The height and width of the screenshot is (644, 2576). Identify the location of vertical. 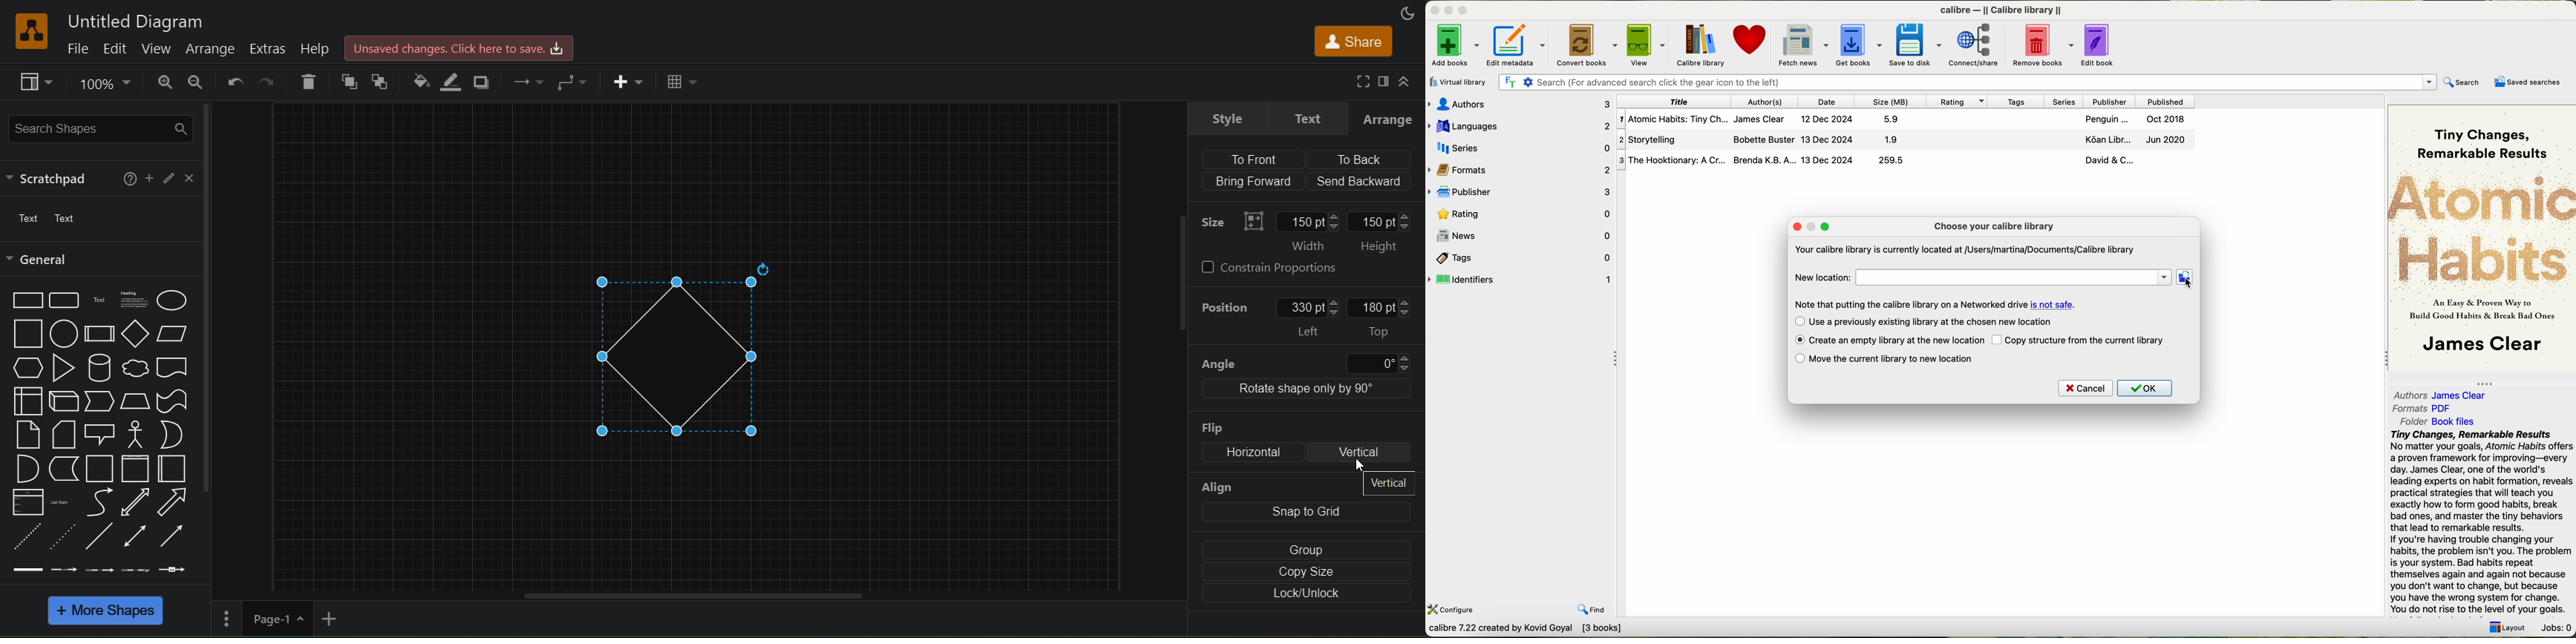
(1360, 453).